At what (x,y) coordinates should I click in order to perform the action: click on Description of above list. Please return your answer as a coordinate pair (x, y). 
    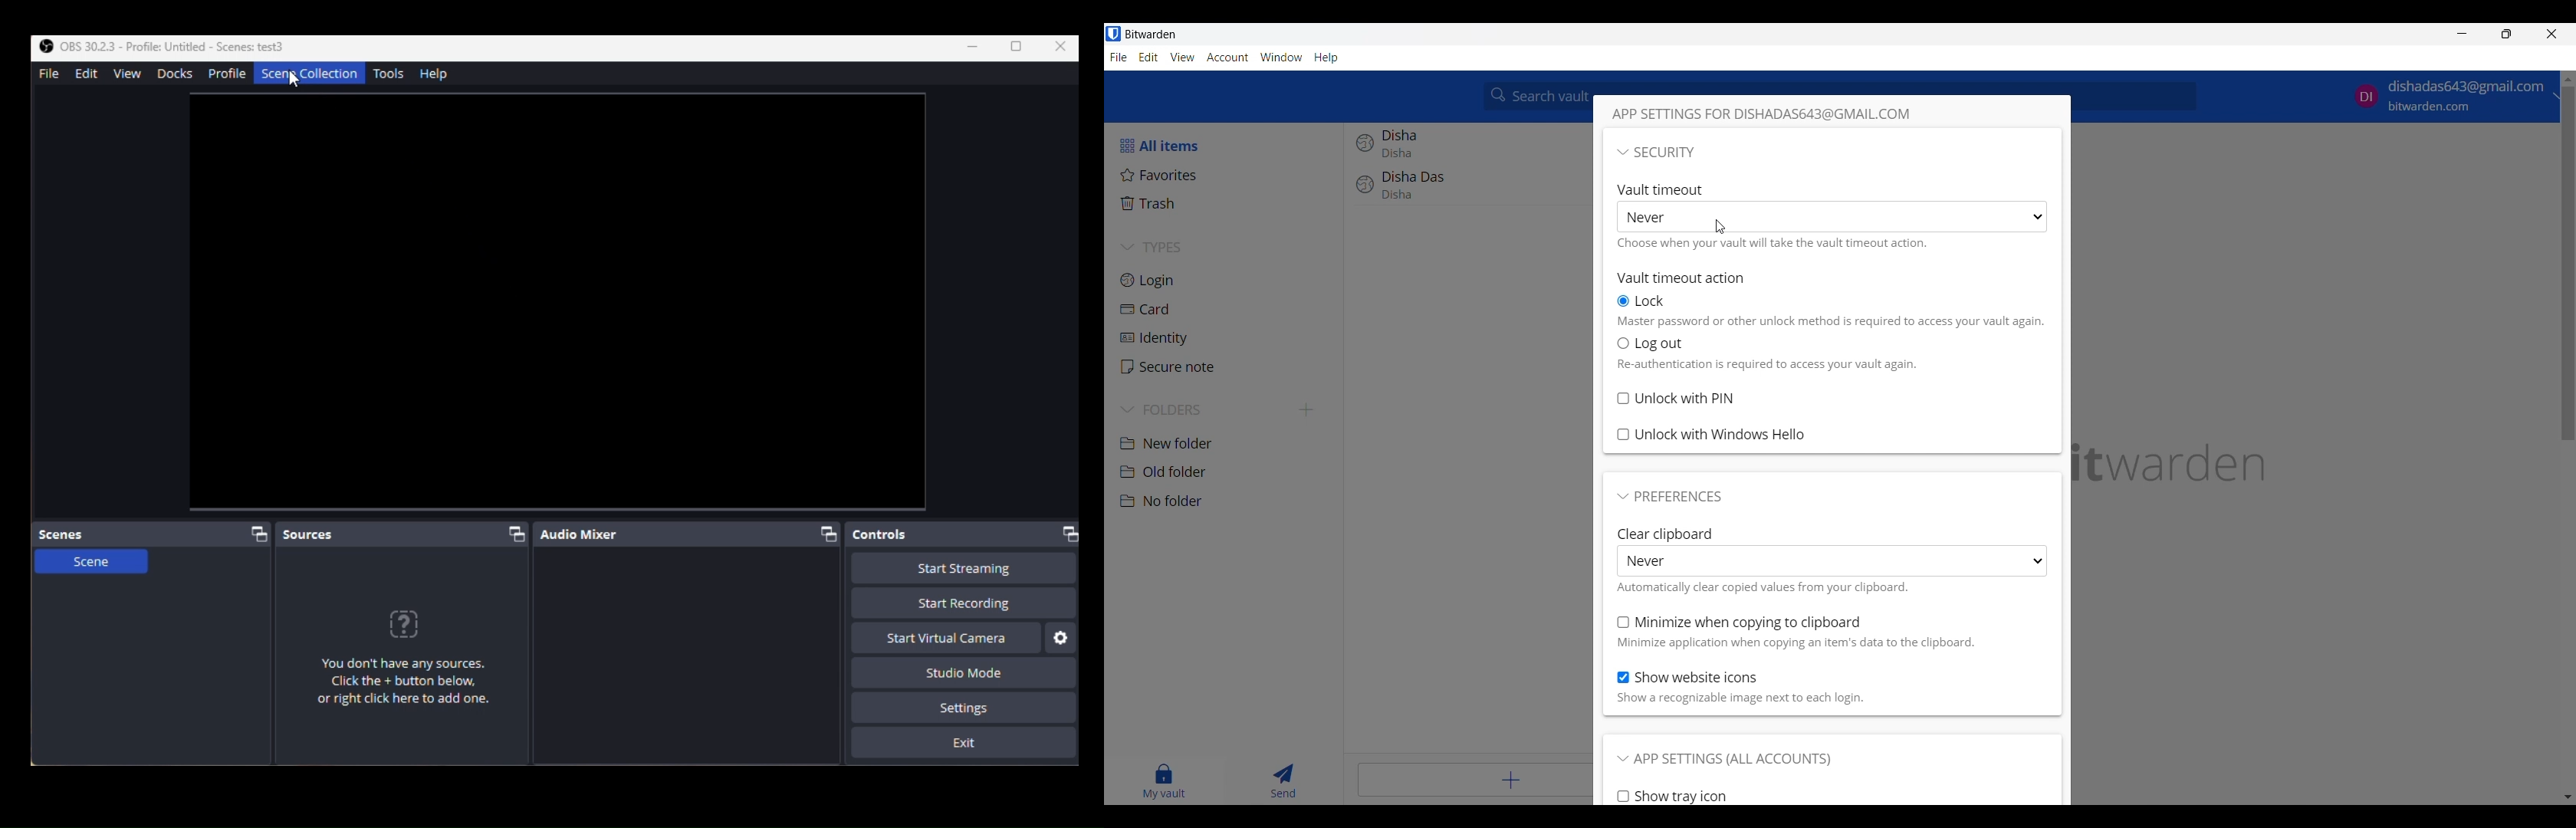
    Looking at the image, I should click on (1763, 586).